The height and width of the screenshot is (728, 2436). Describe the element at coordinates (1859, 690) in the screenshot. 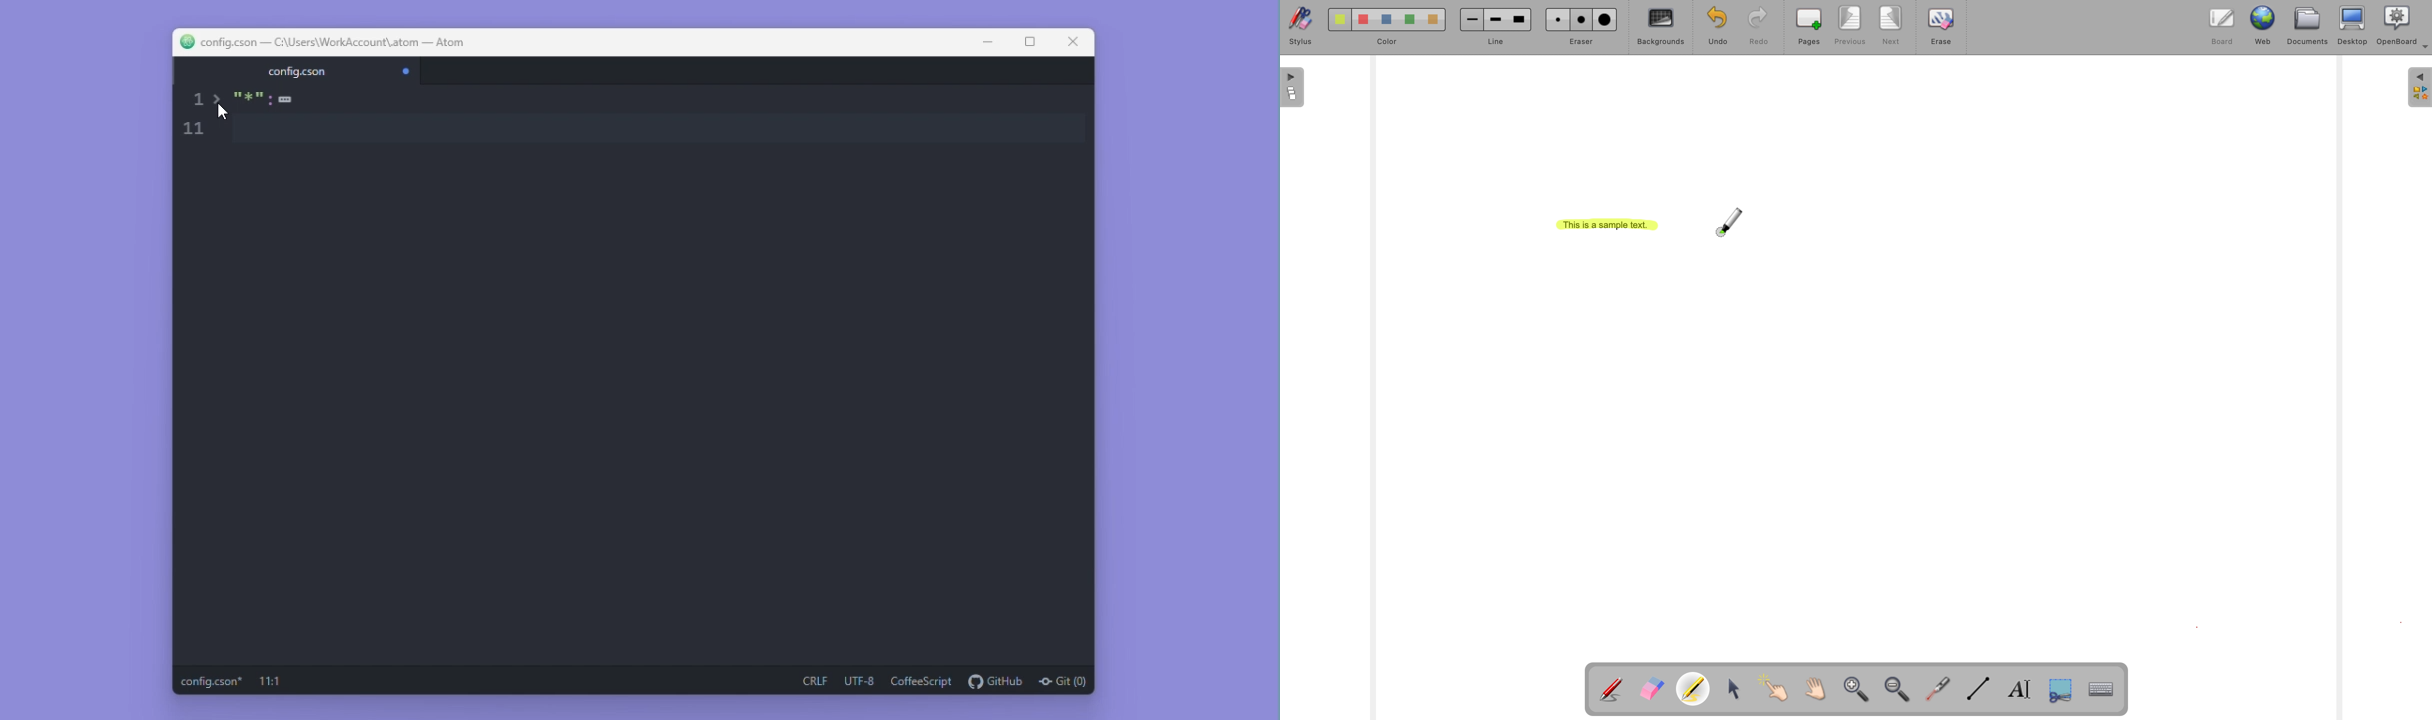

I see `zoom in` at that location.